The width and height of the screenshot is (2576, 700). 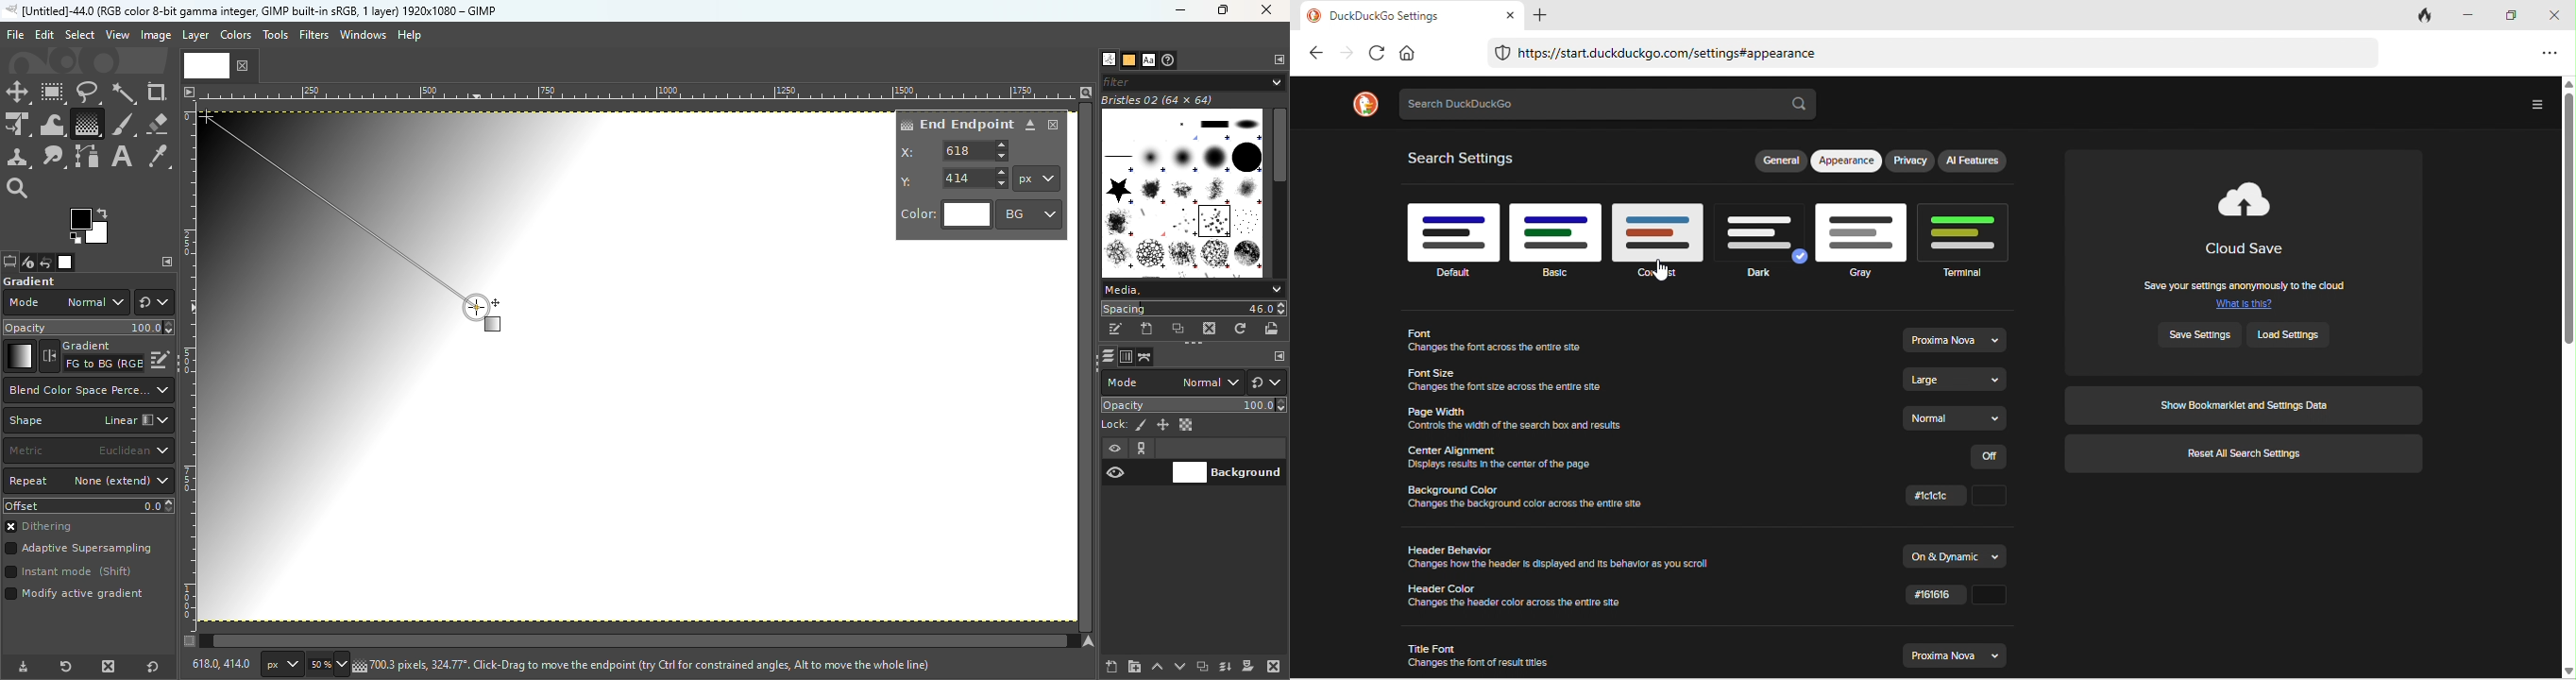 I want to click on center alignment, so click(x=1506, y=457).